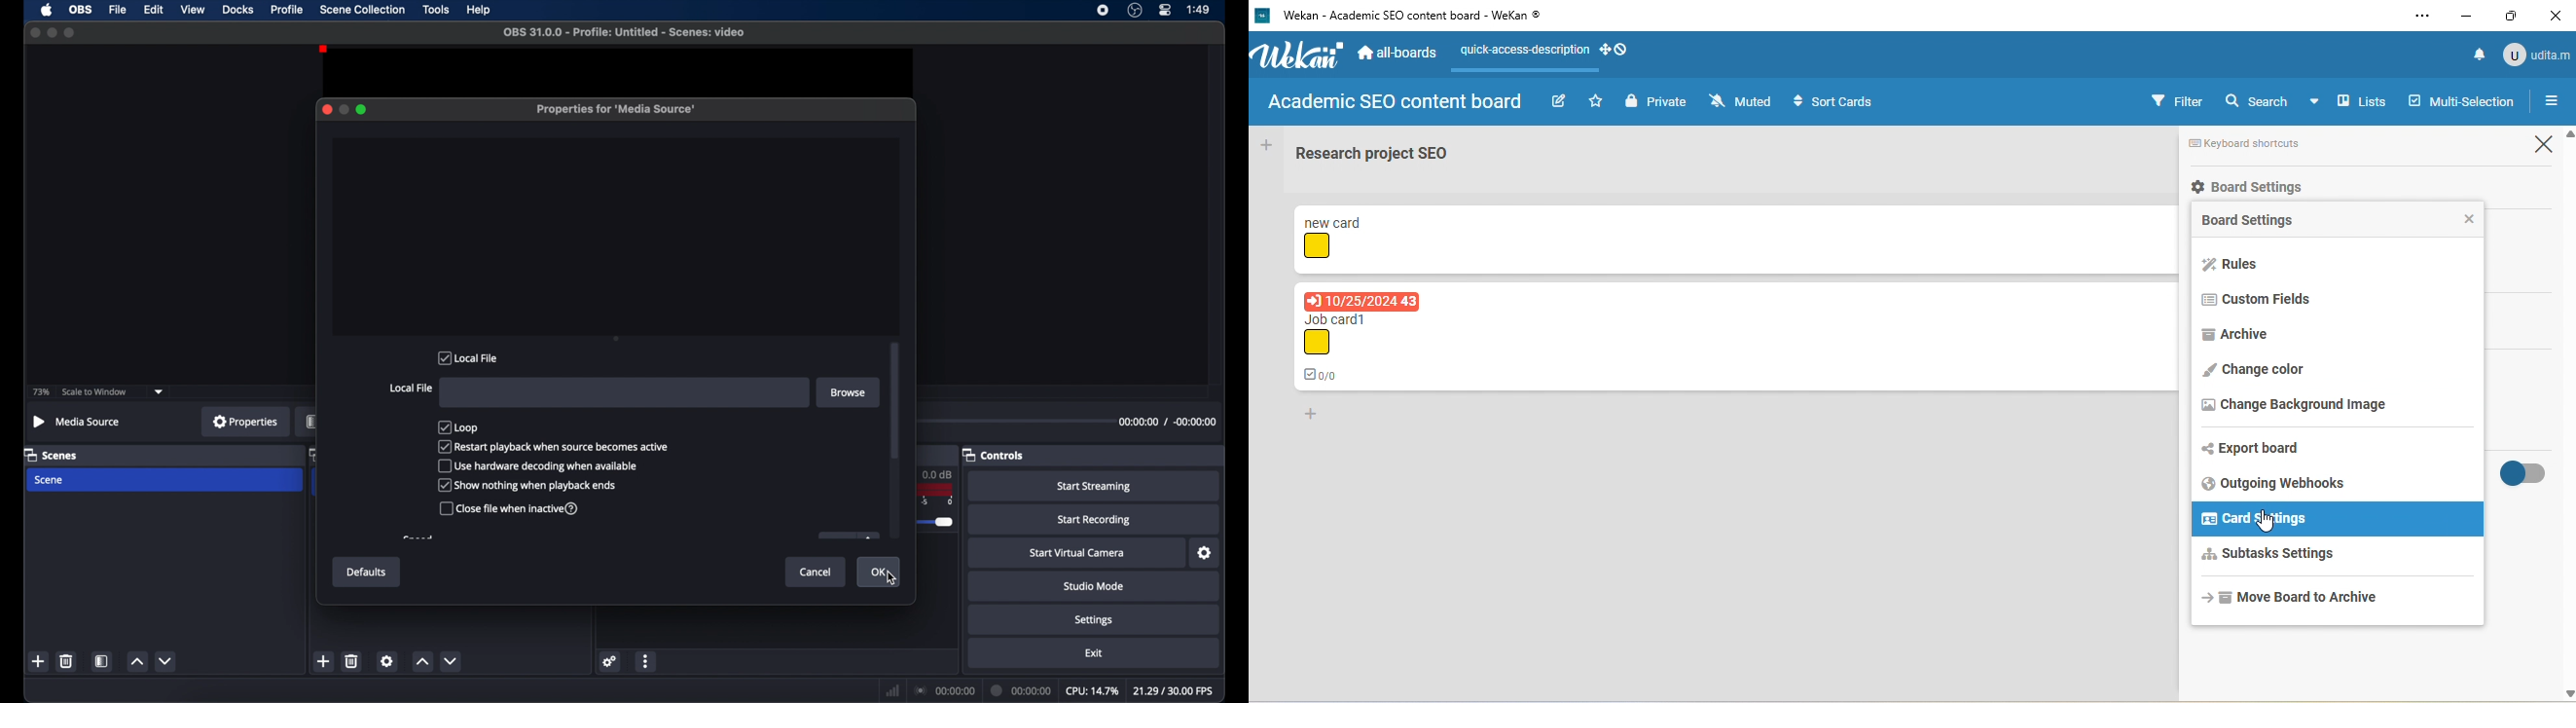  Describe the element at coordinates (2523, 476) in the screenshot. I see `toggle on/off` at that location.